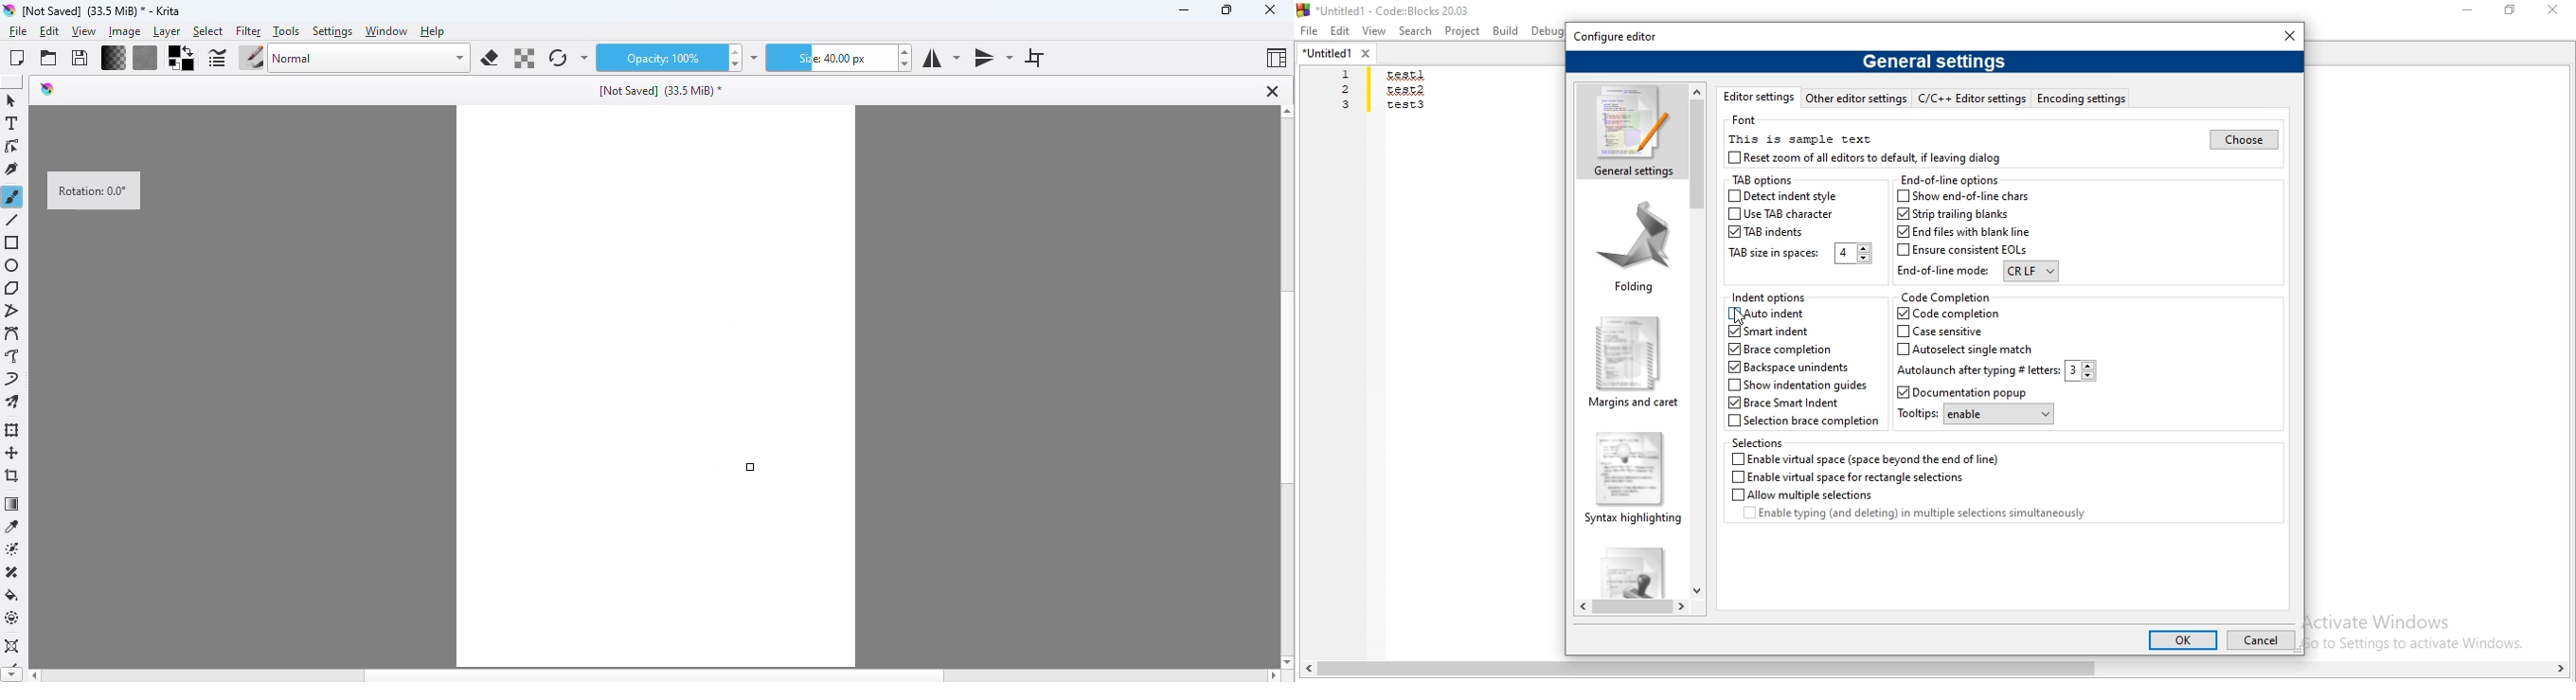 The image size is (2576, 700). Describe the element at coordinates (1747, 120) in the screenshot. I see `Font` at that location.